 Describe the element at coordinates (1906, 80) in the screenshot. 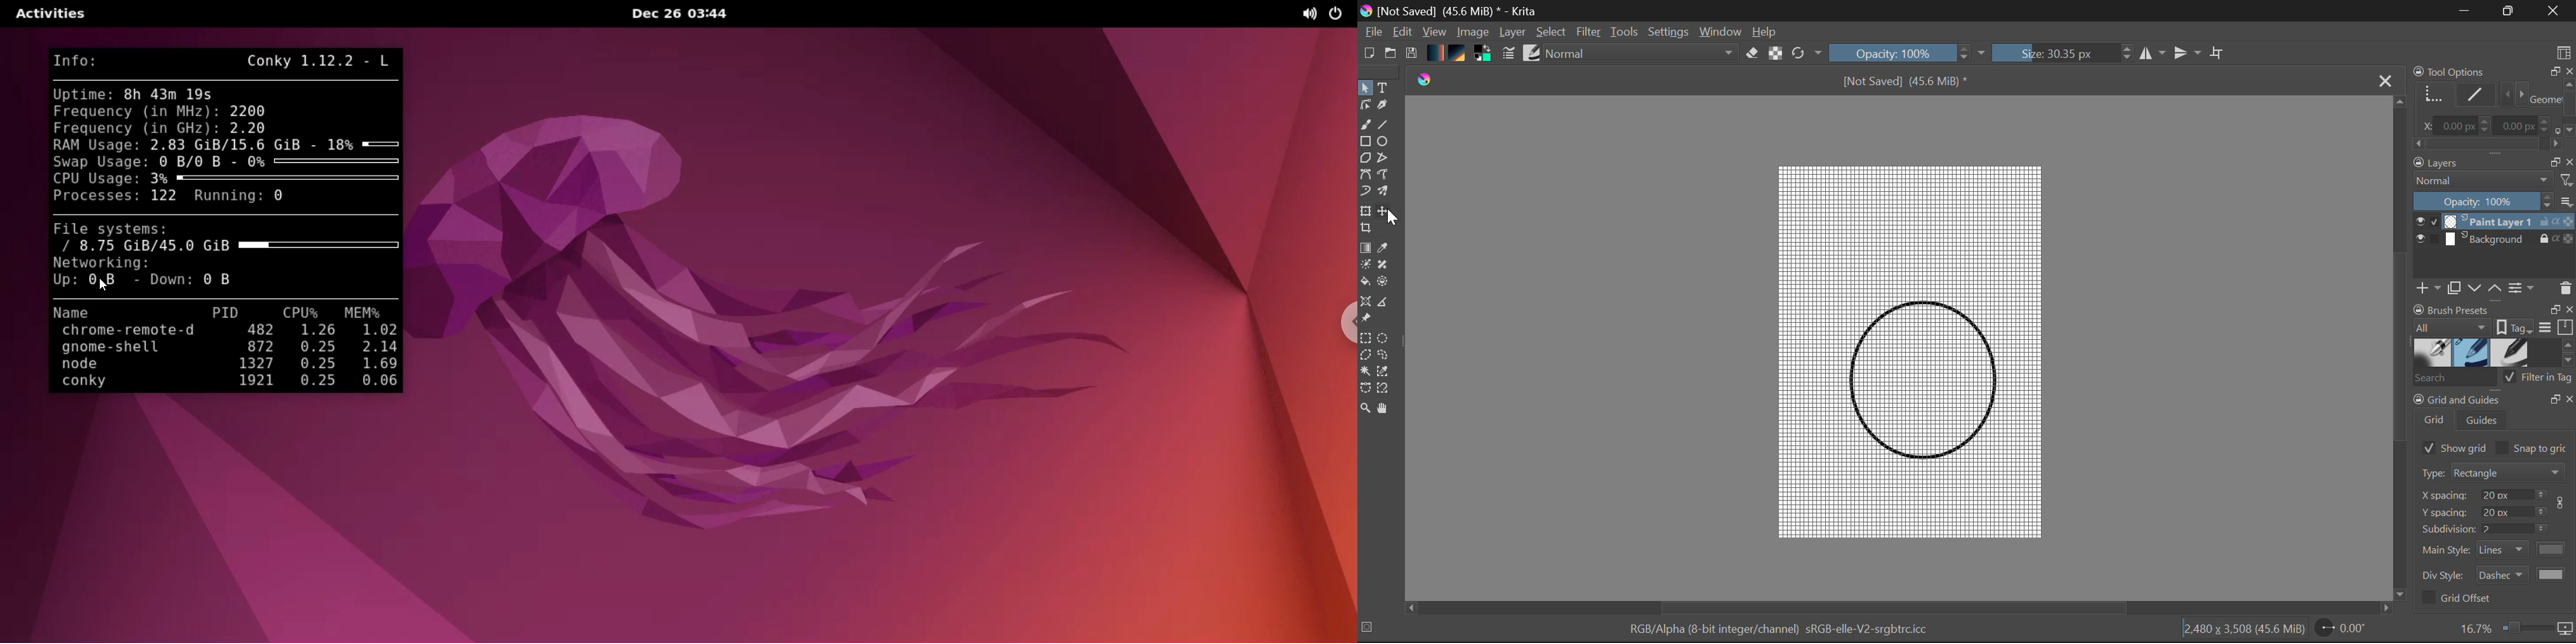

I see `File Name & Size` at that location.